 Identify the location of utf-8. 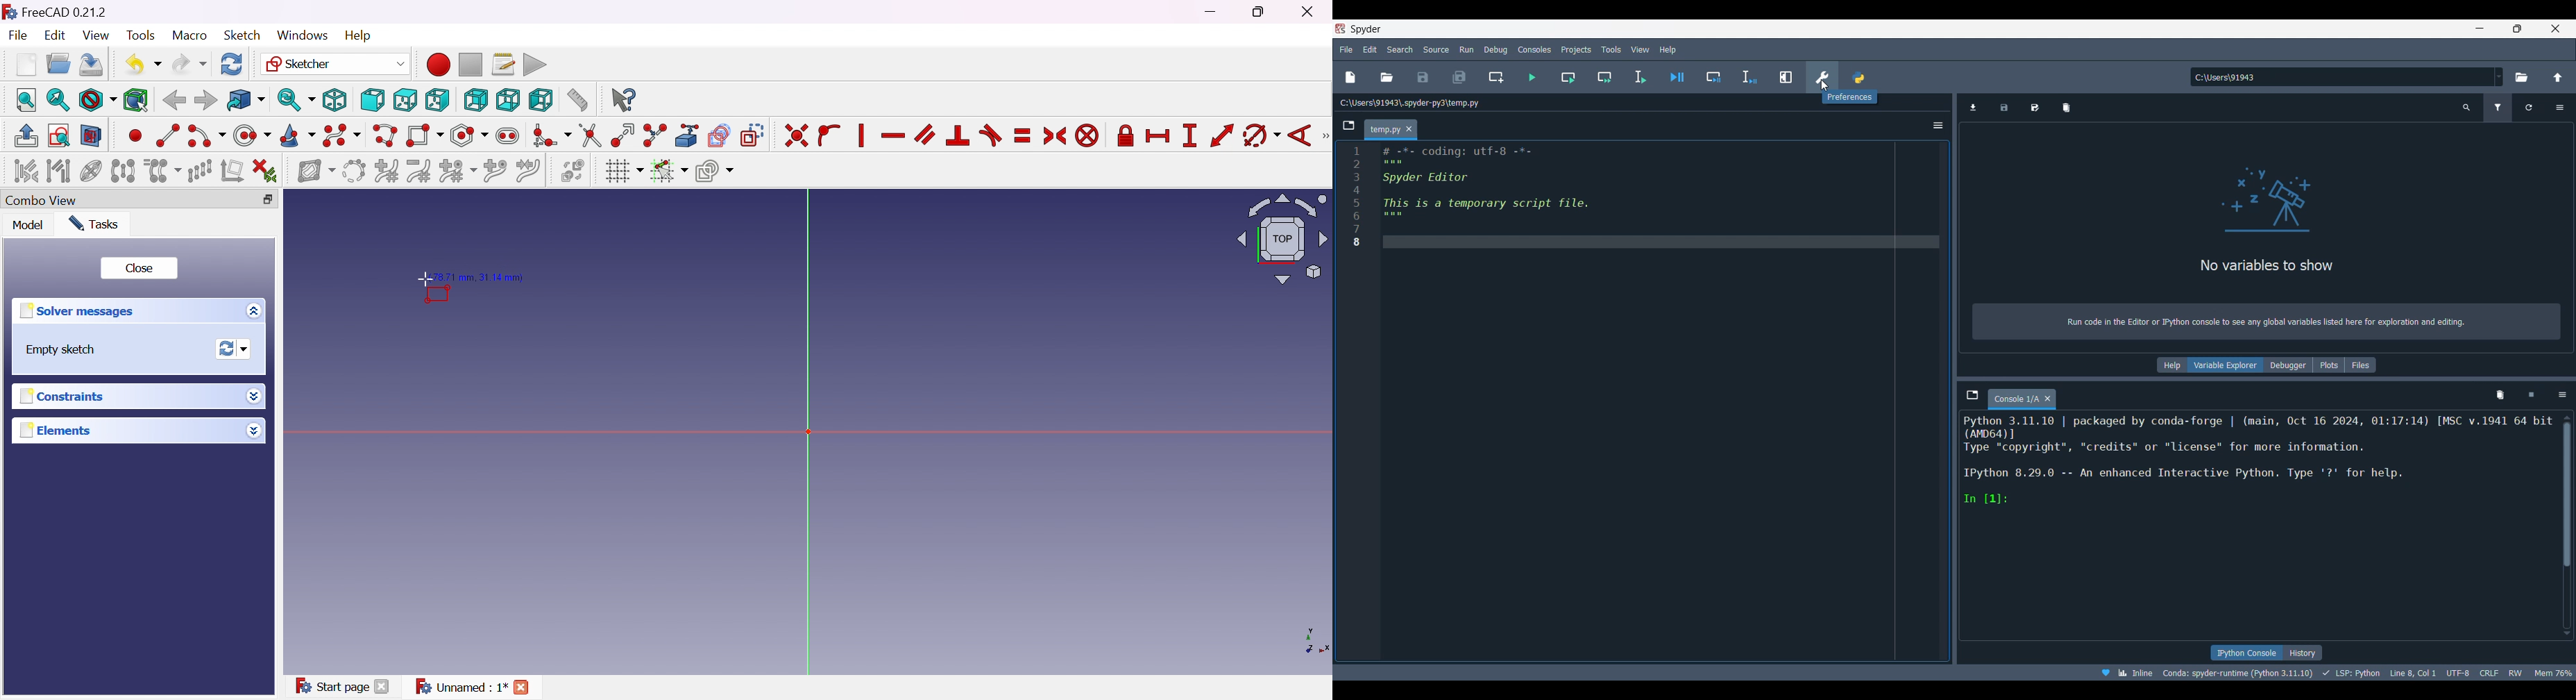
(2457, 672).